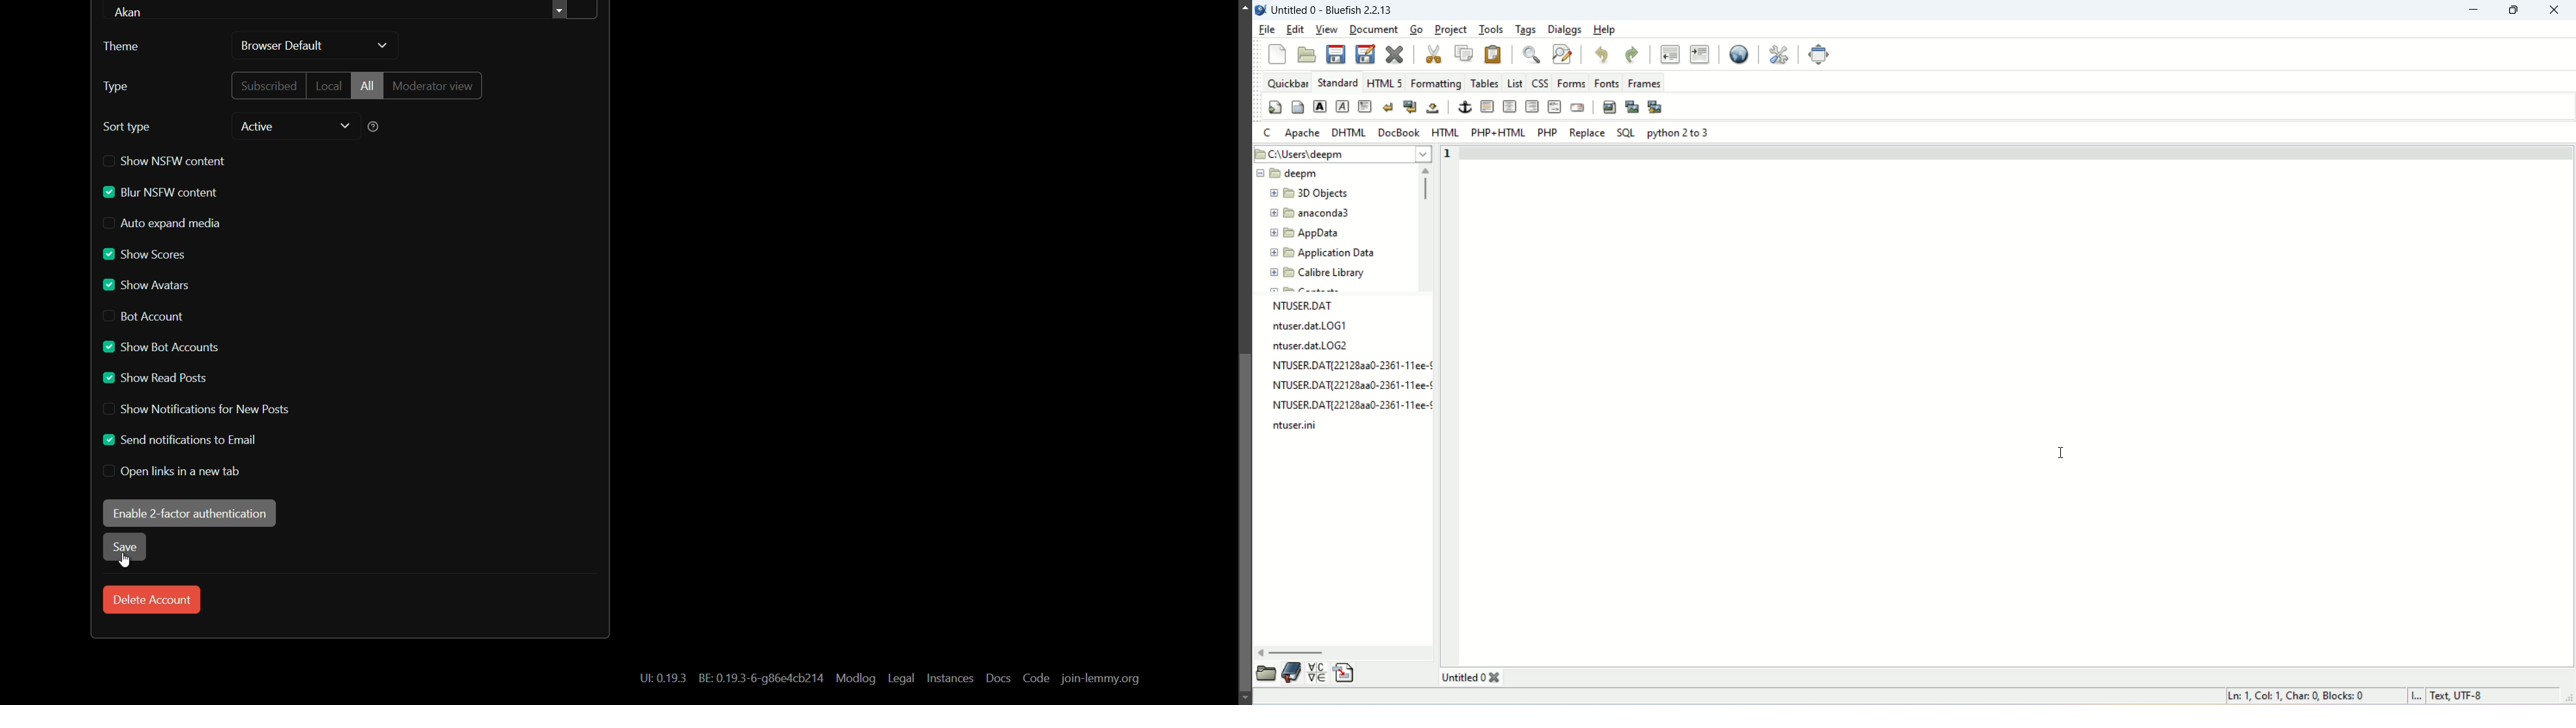  What do you see at coordinates (374, 127) in the screenshot?
I see `help` at bounding box center [374, 127].